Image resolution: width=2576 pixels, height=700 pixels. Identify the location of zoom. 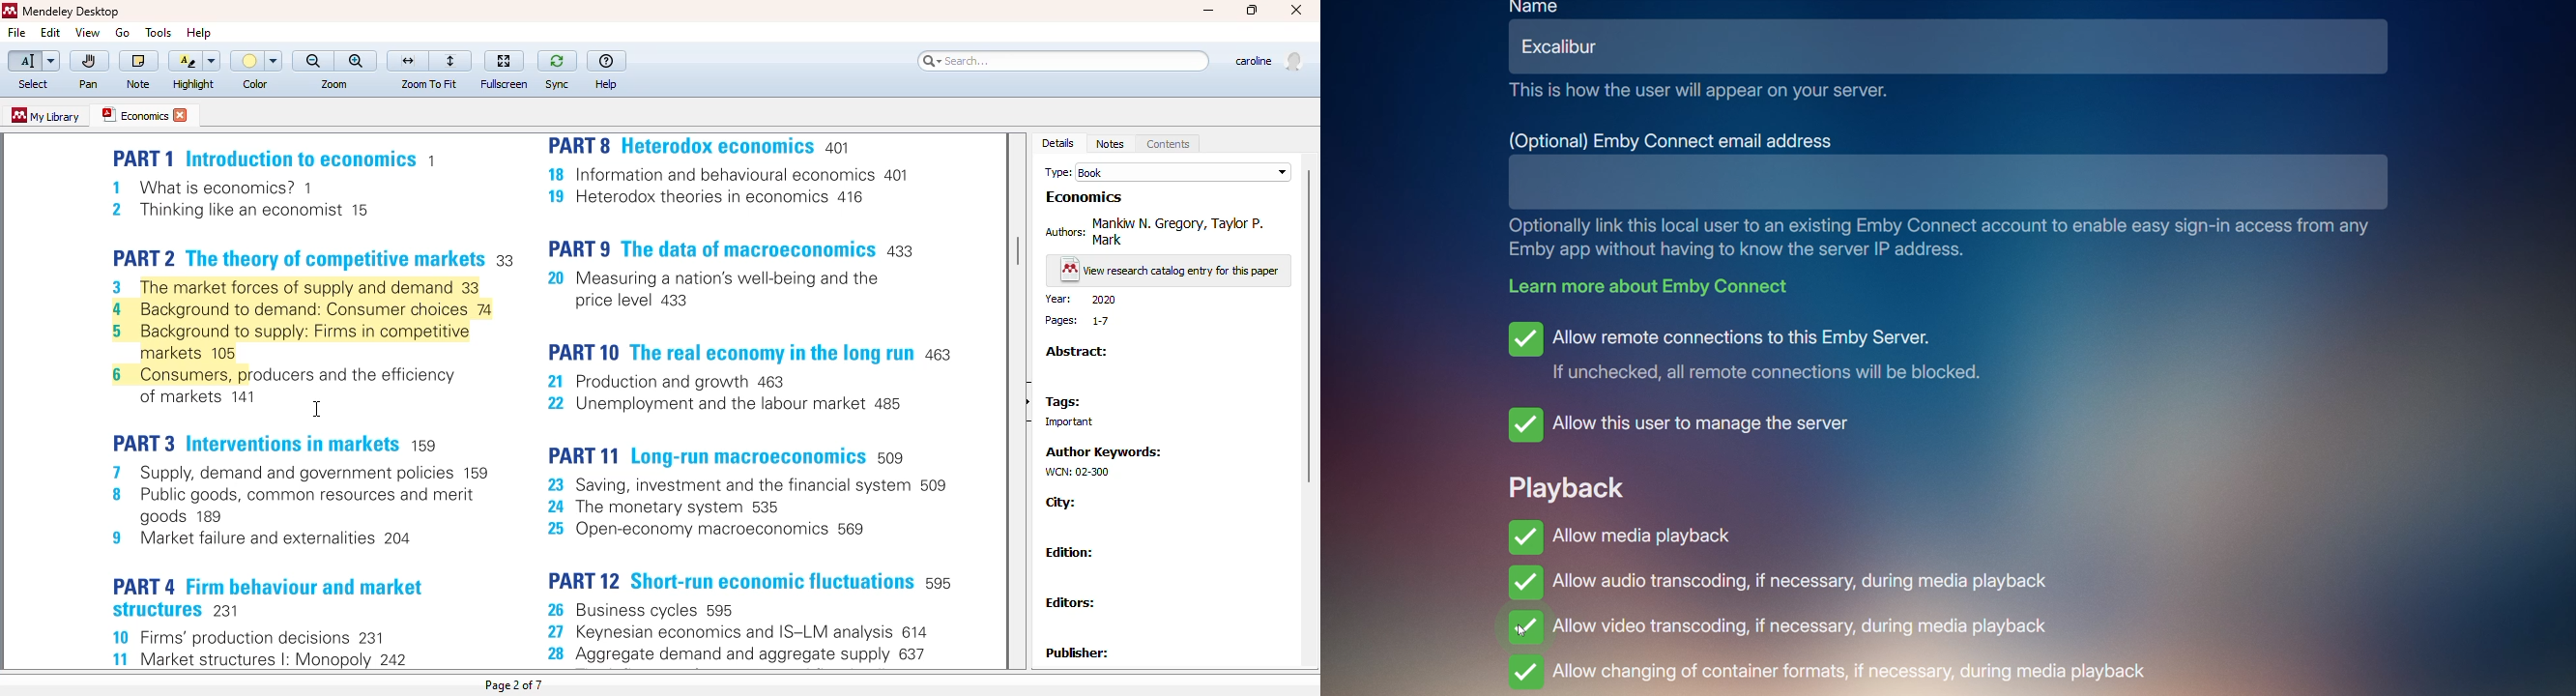
(334, 84).